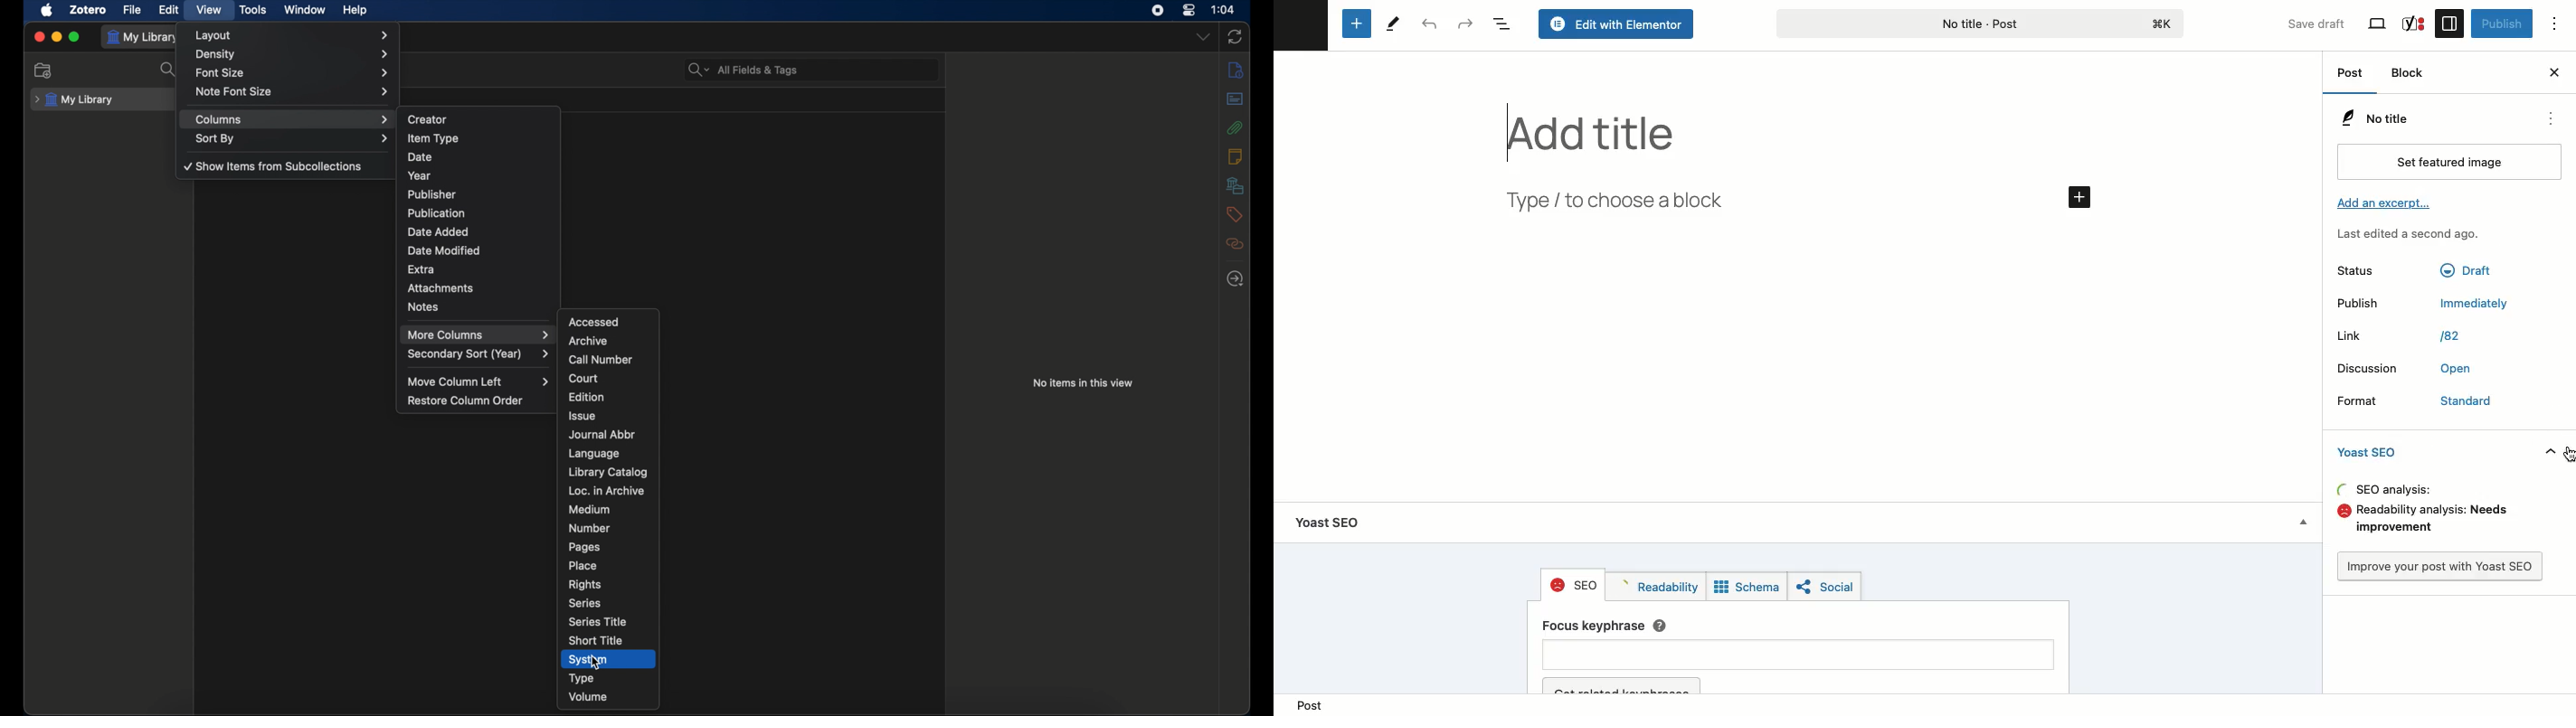 This screenshot has width=2576, height=728. What do you see at coordinates (292, 119) in the screenshot?
I see `columns` at bounding box center [292, 119].